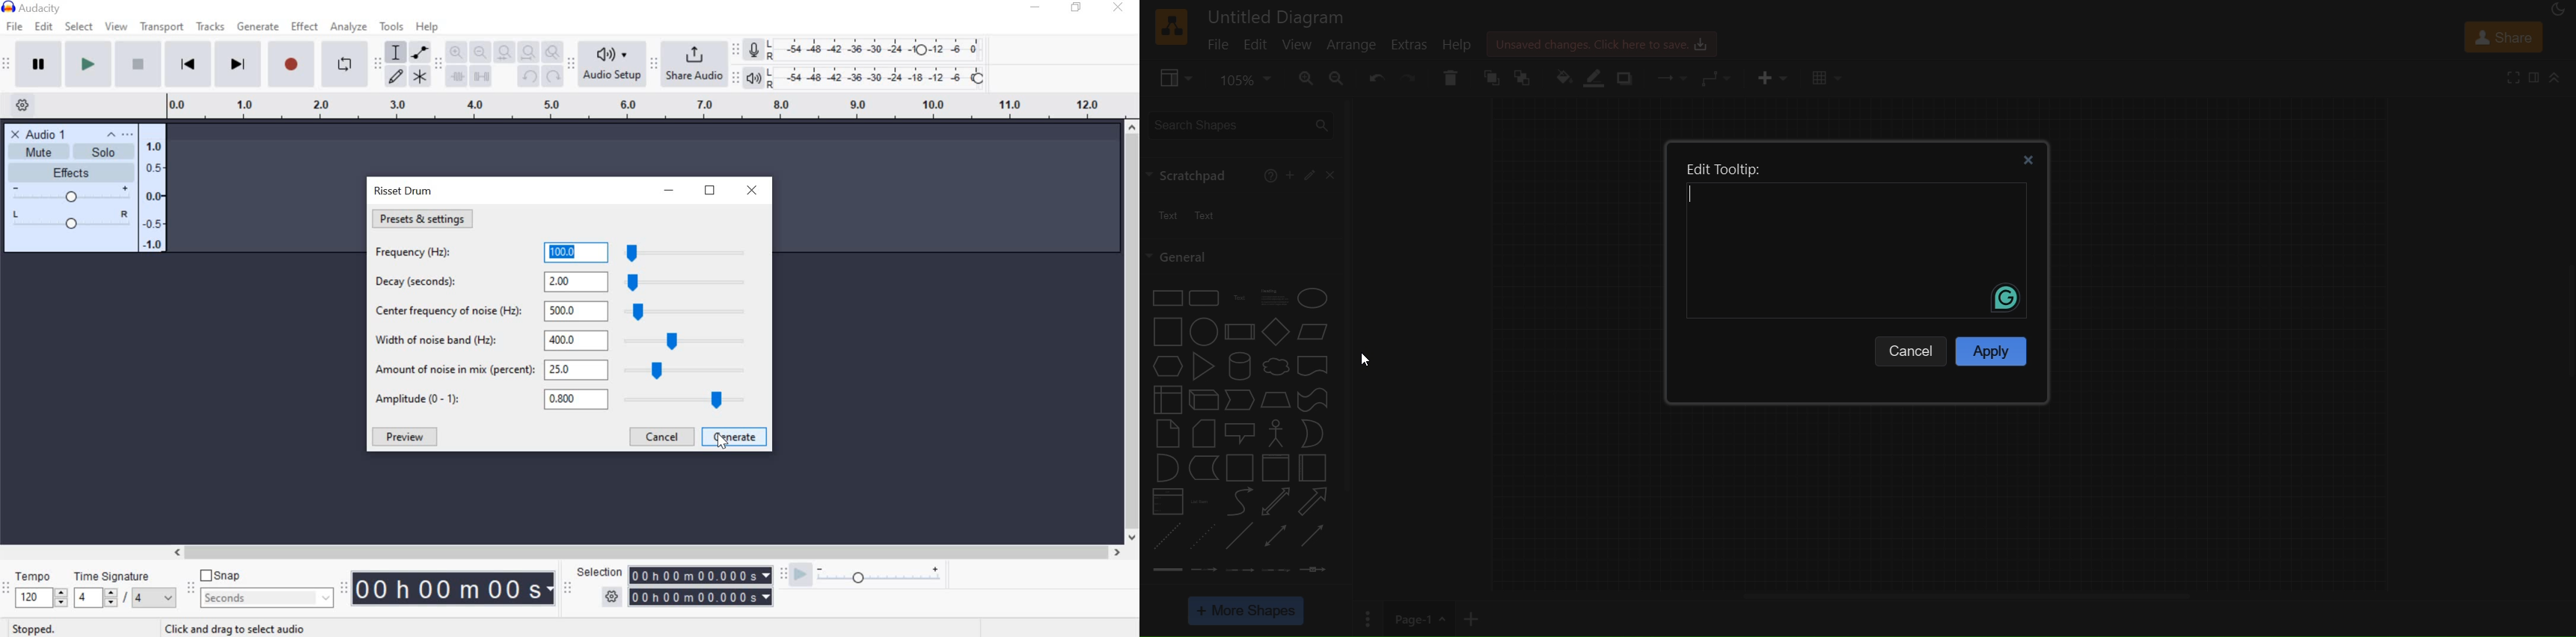 This screenshot has height=644, width=2576. I want to click on directional connector, so click(1313, 536).